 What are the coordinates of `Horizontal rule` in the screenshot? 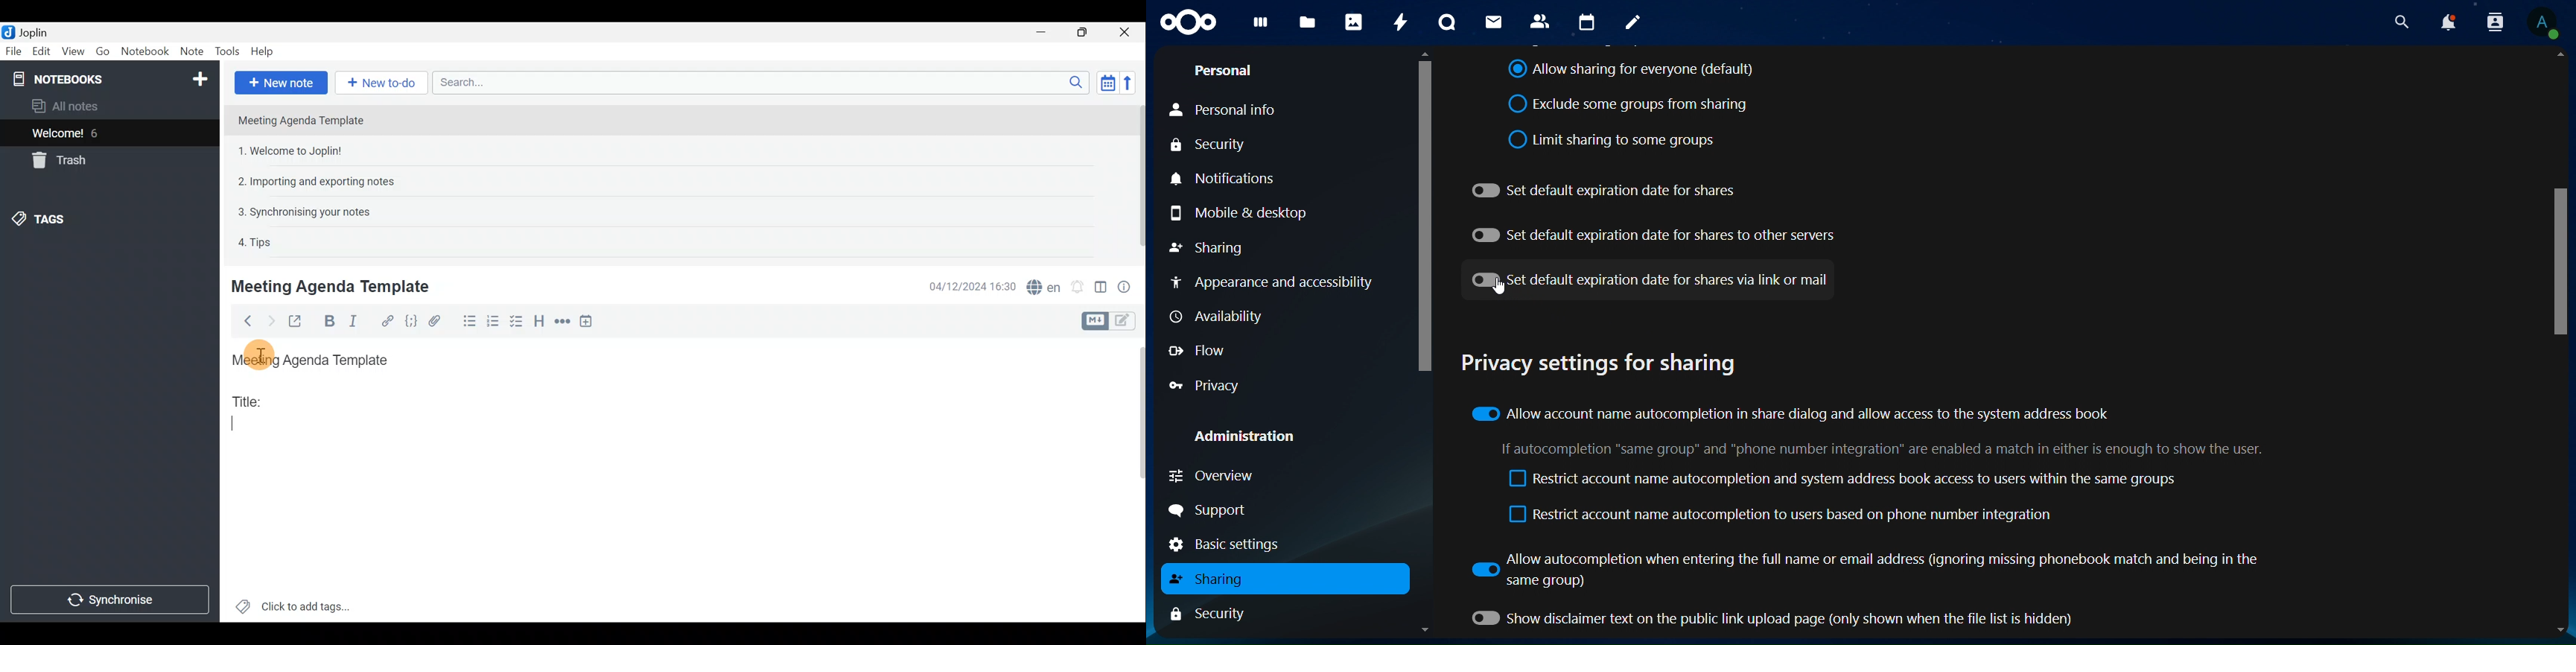 It's located at (562, 323).